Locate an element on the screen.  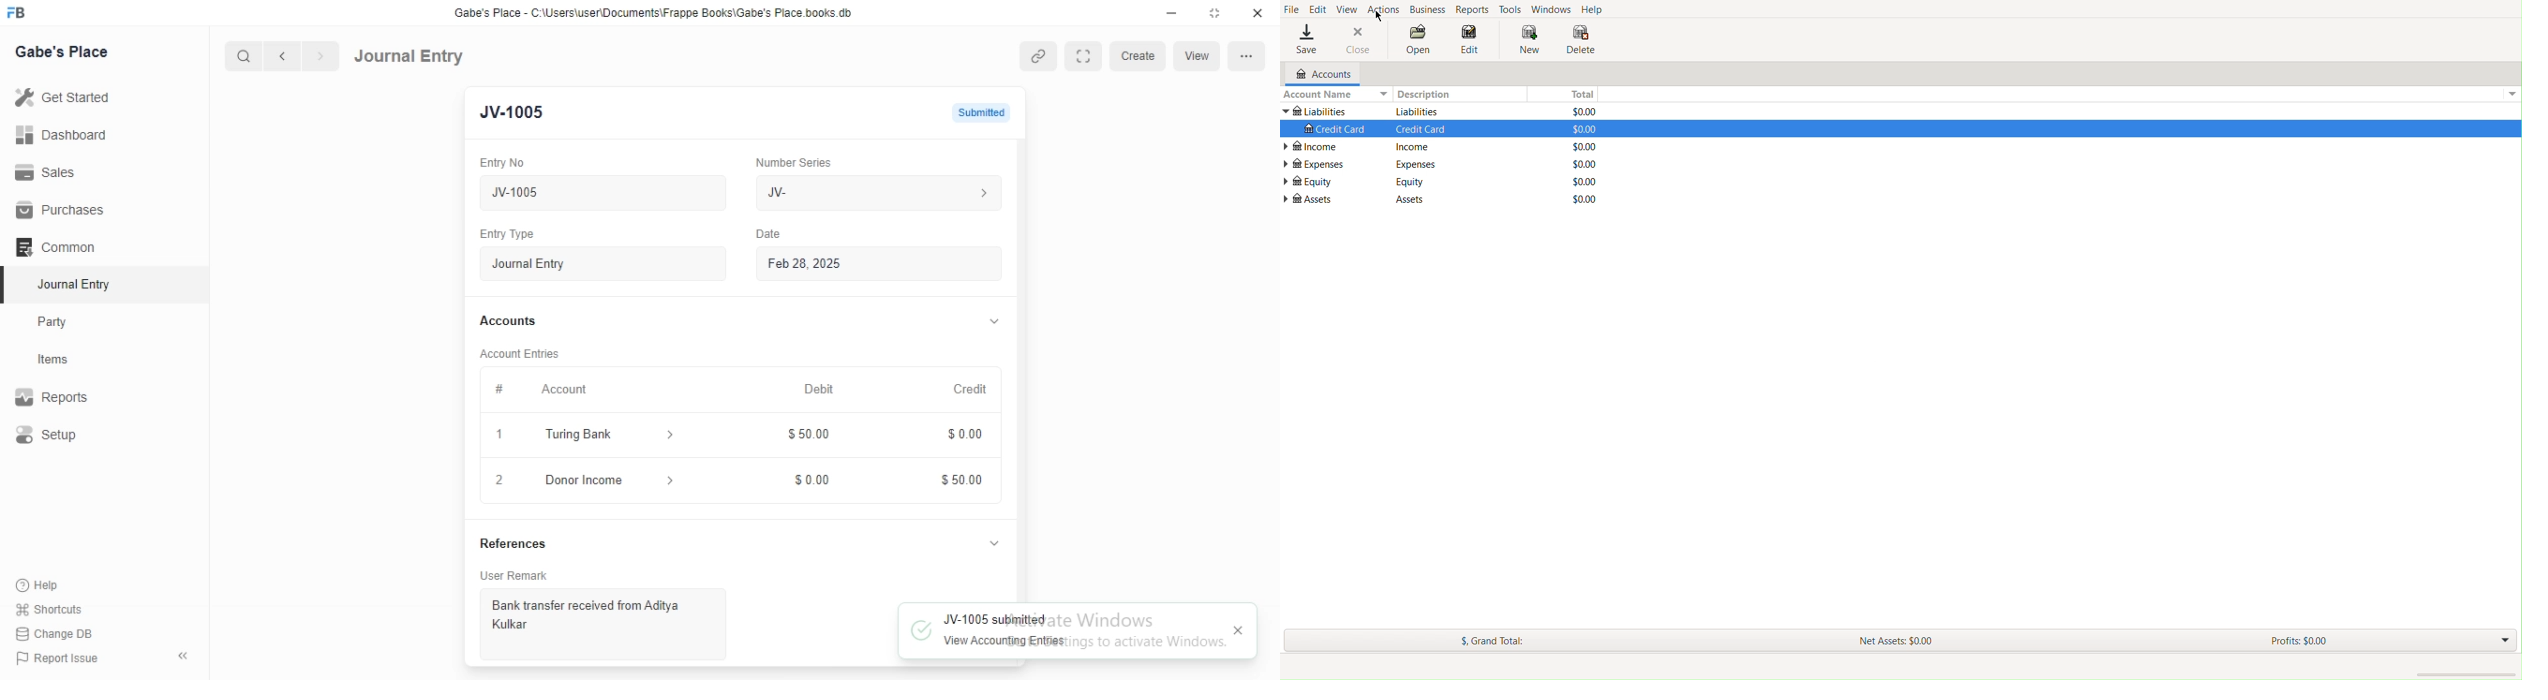
close is located at coordinates (1242, 632).